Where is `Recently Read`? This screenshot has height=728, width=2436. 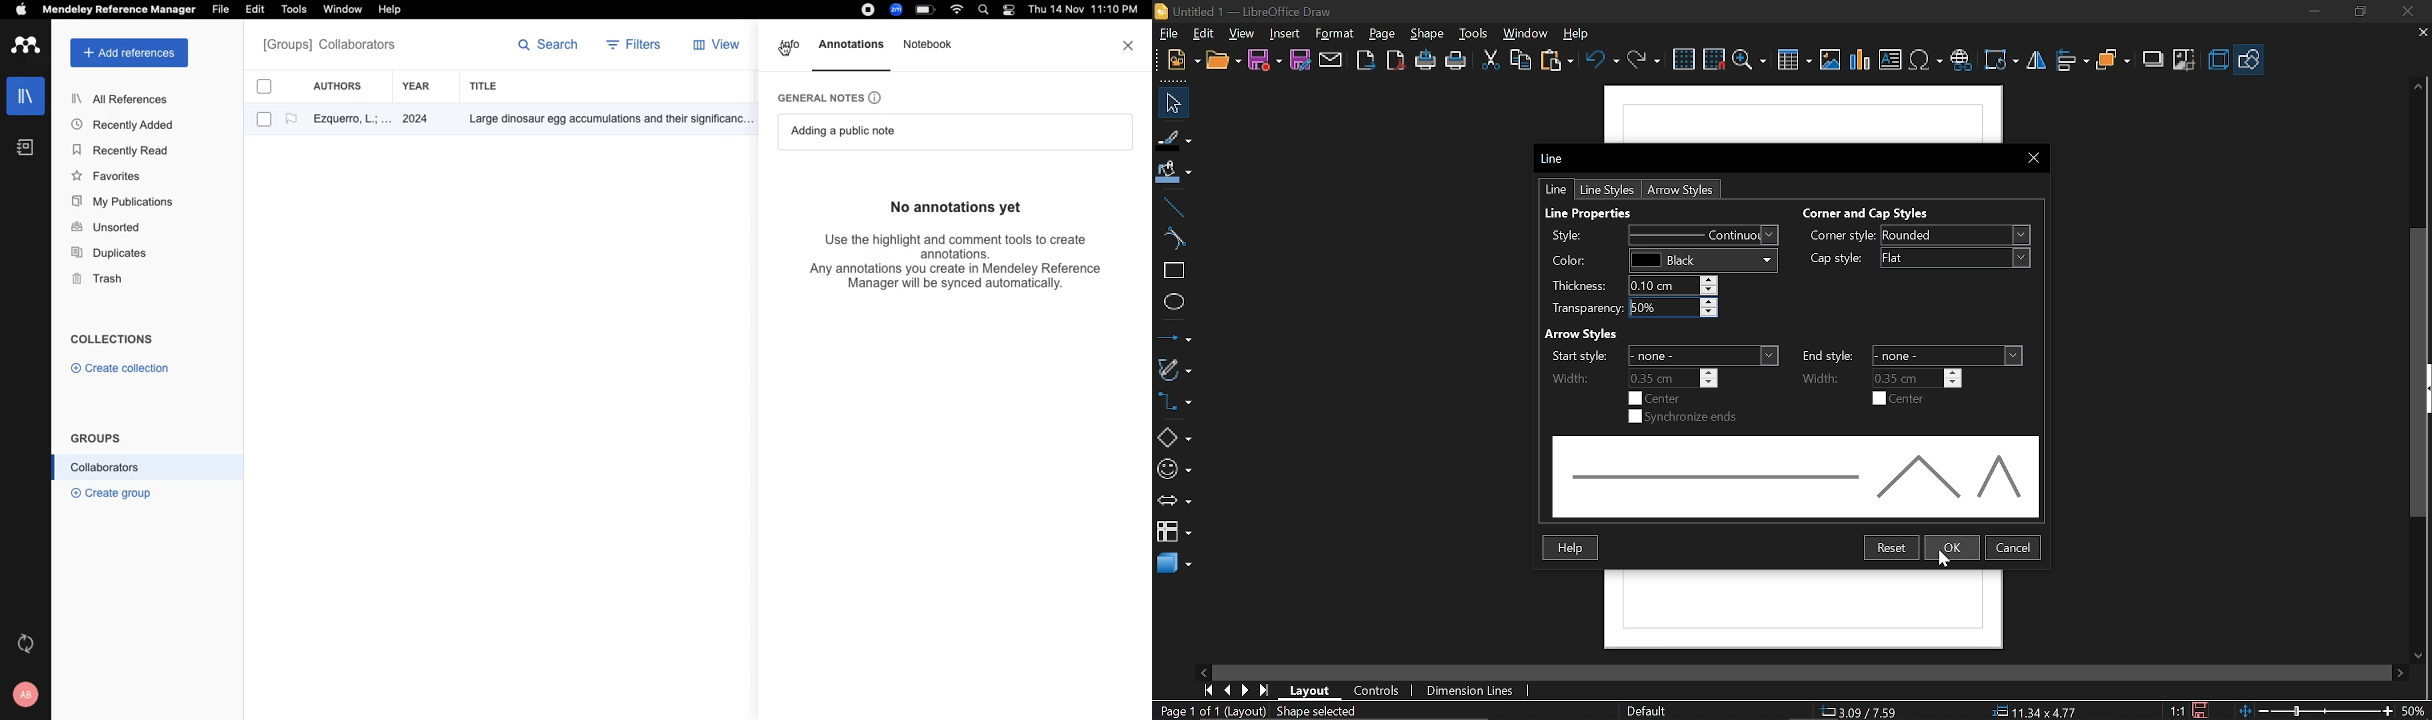
Recently Read is located at coordinates (122, 150).